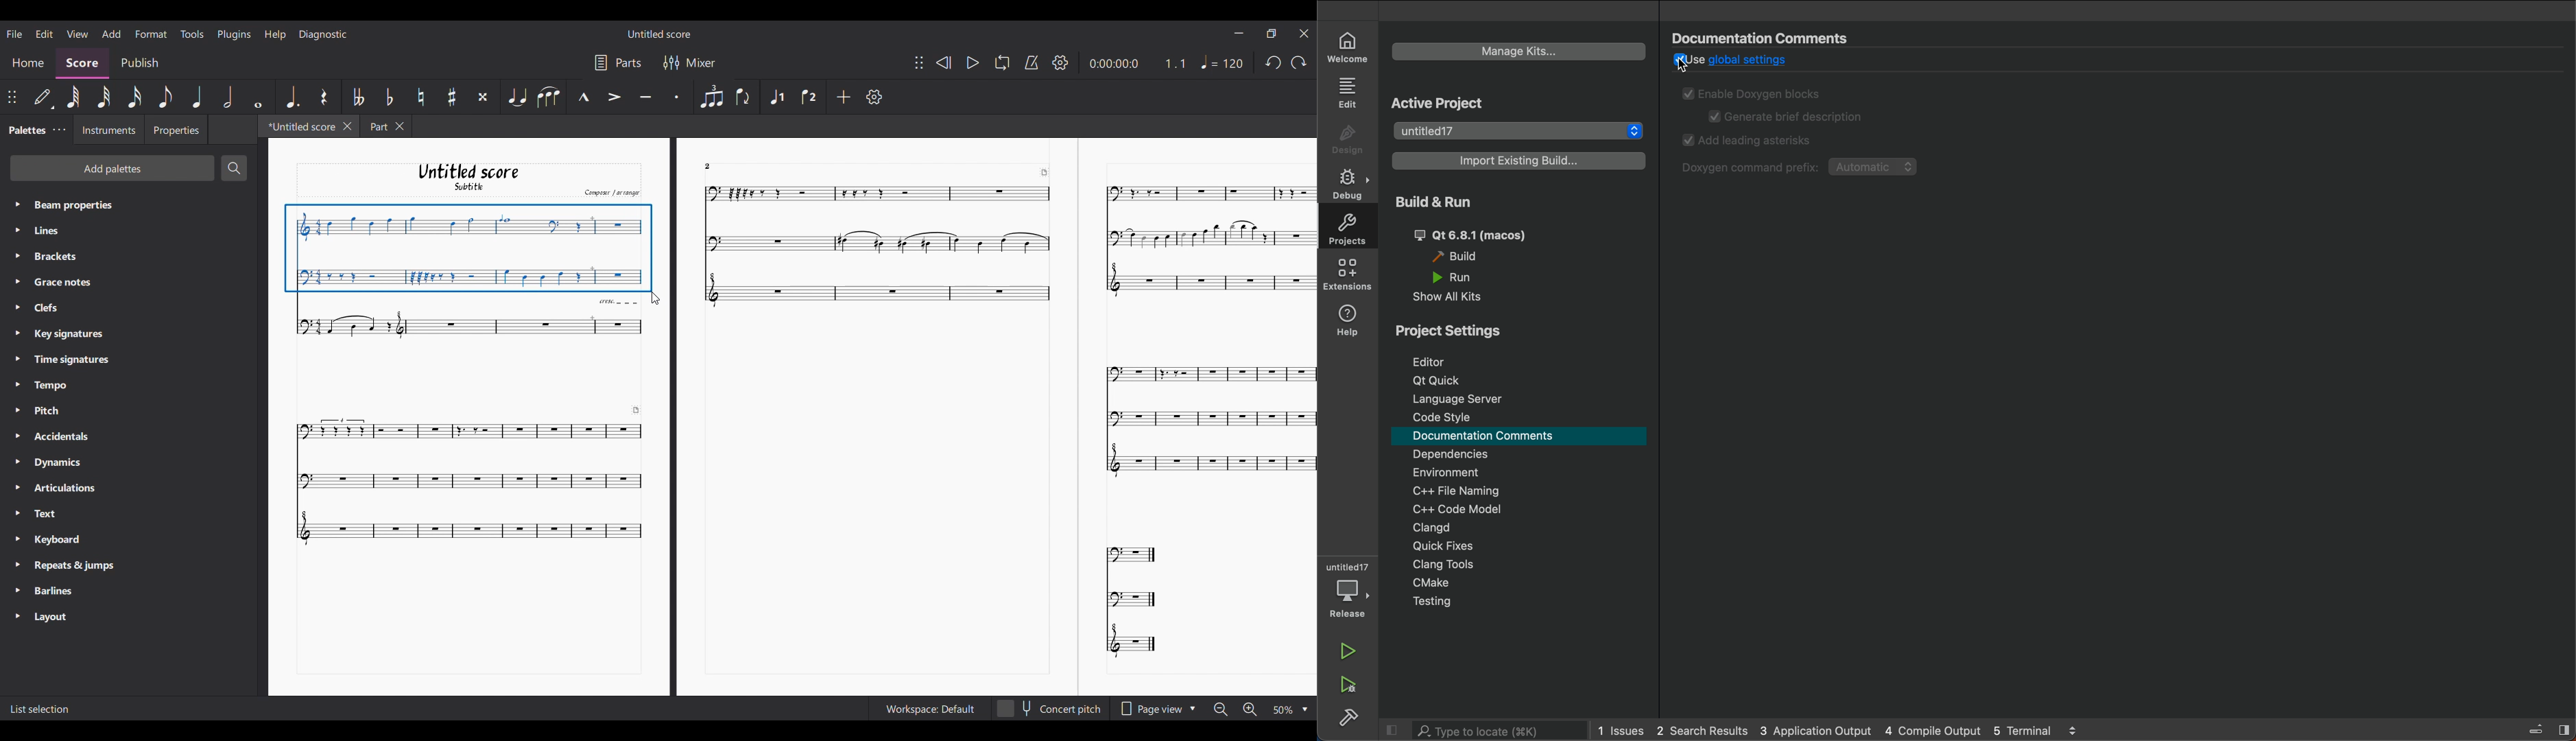  Describe the element at coordinates (1239, 32) in the screenshot. I see `Minimize` at that location.